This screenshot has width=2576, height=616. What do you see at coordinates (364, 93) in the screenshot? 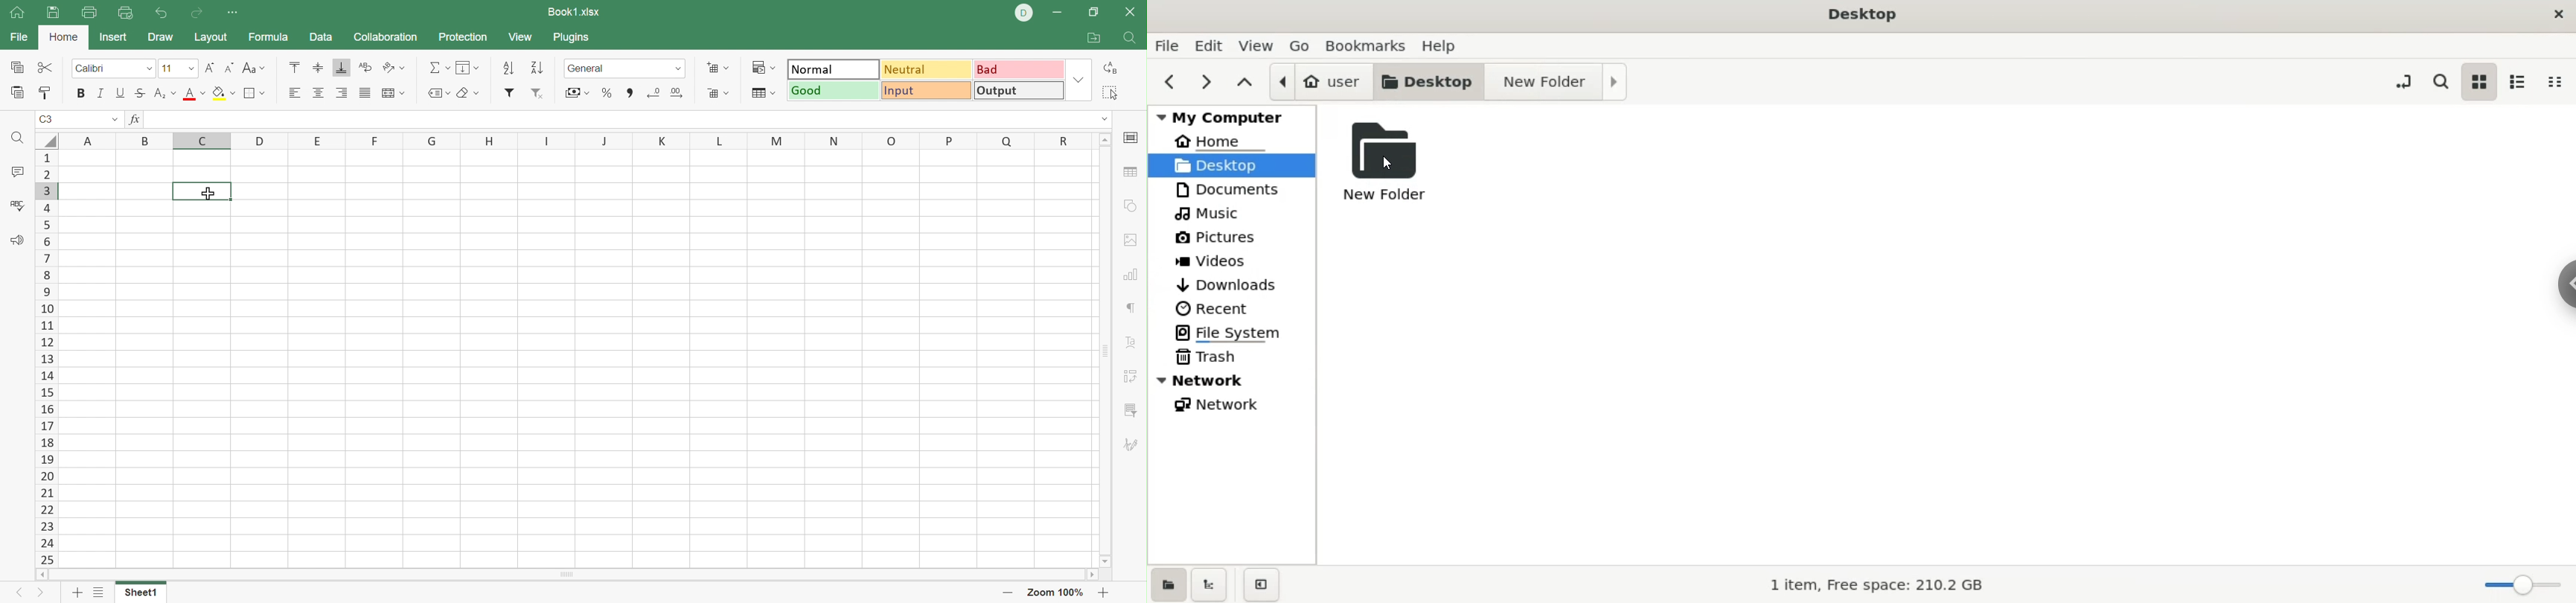
I see `Justified` at bounding box center [364, 93].